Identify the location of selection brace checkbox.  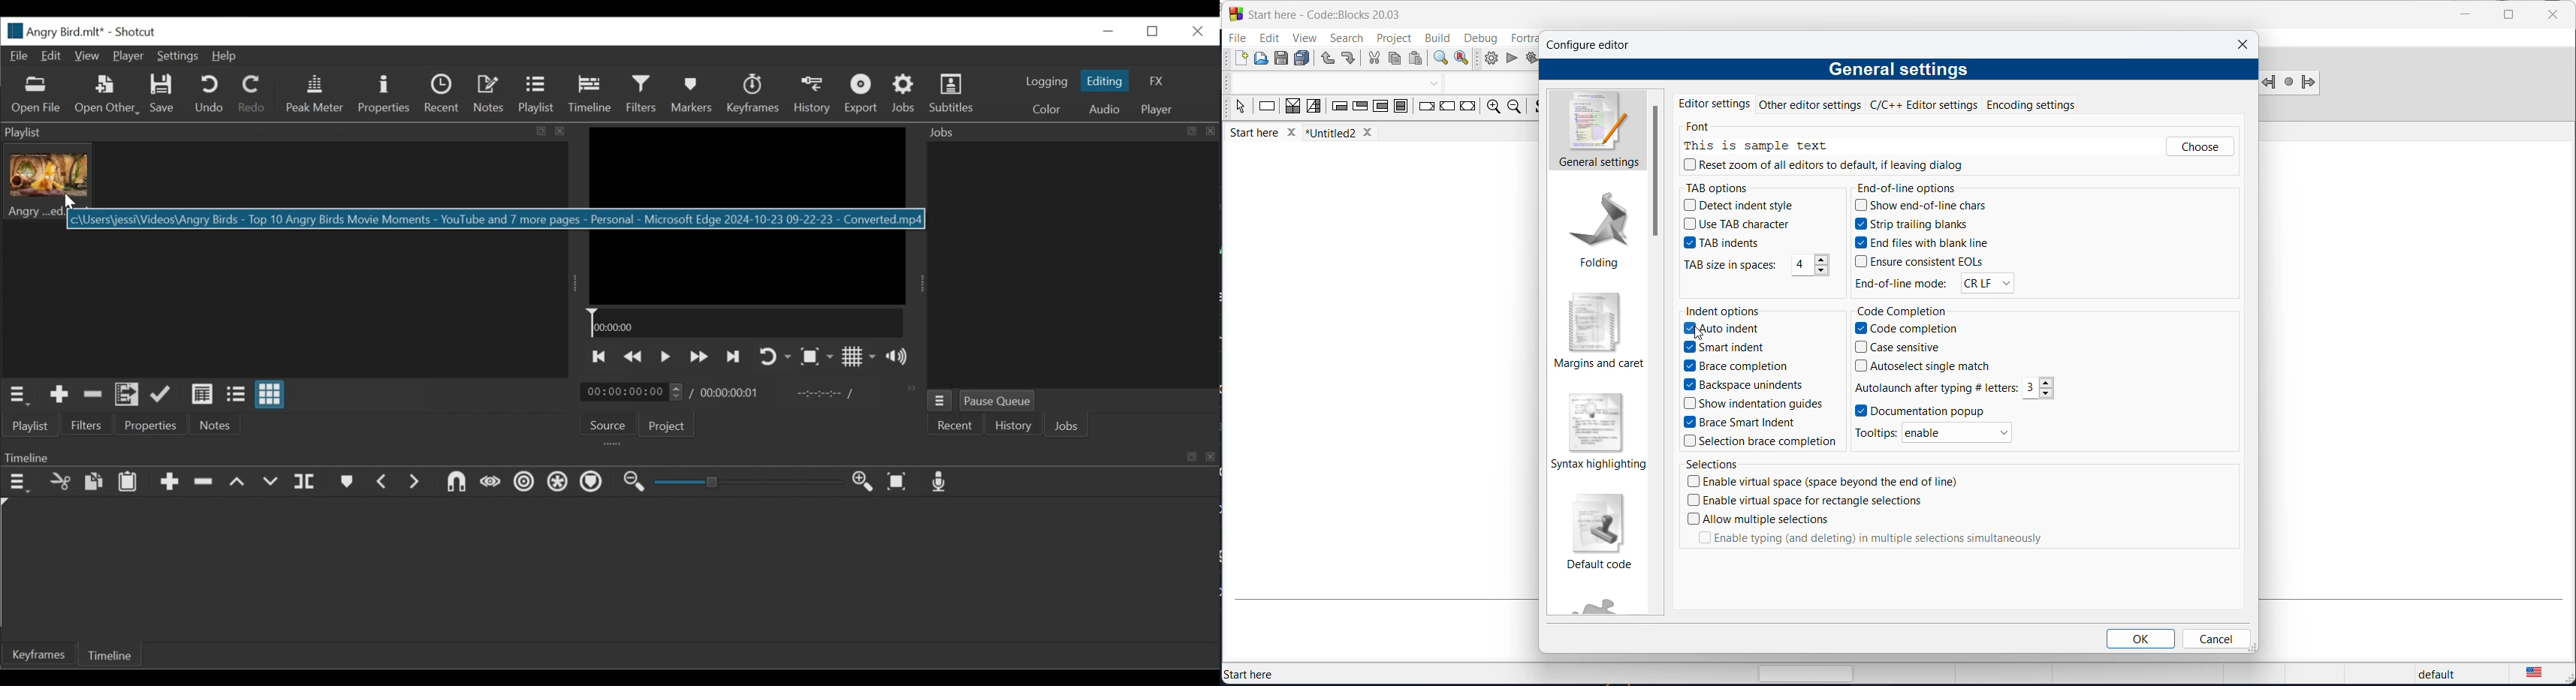
(1763, 440).